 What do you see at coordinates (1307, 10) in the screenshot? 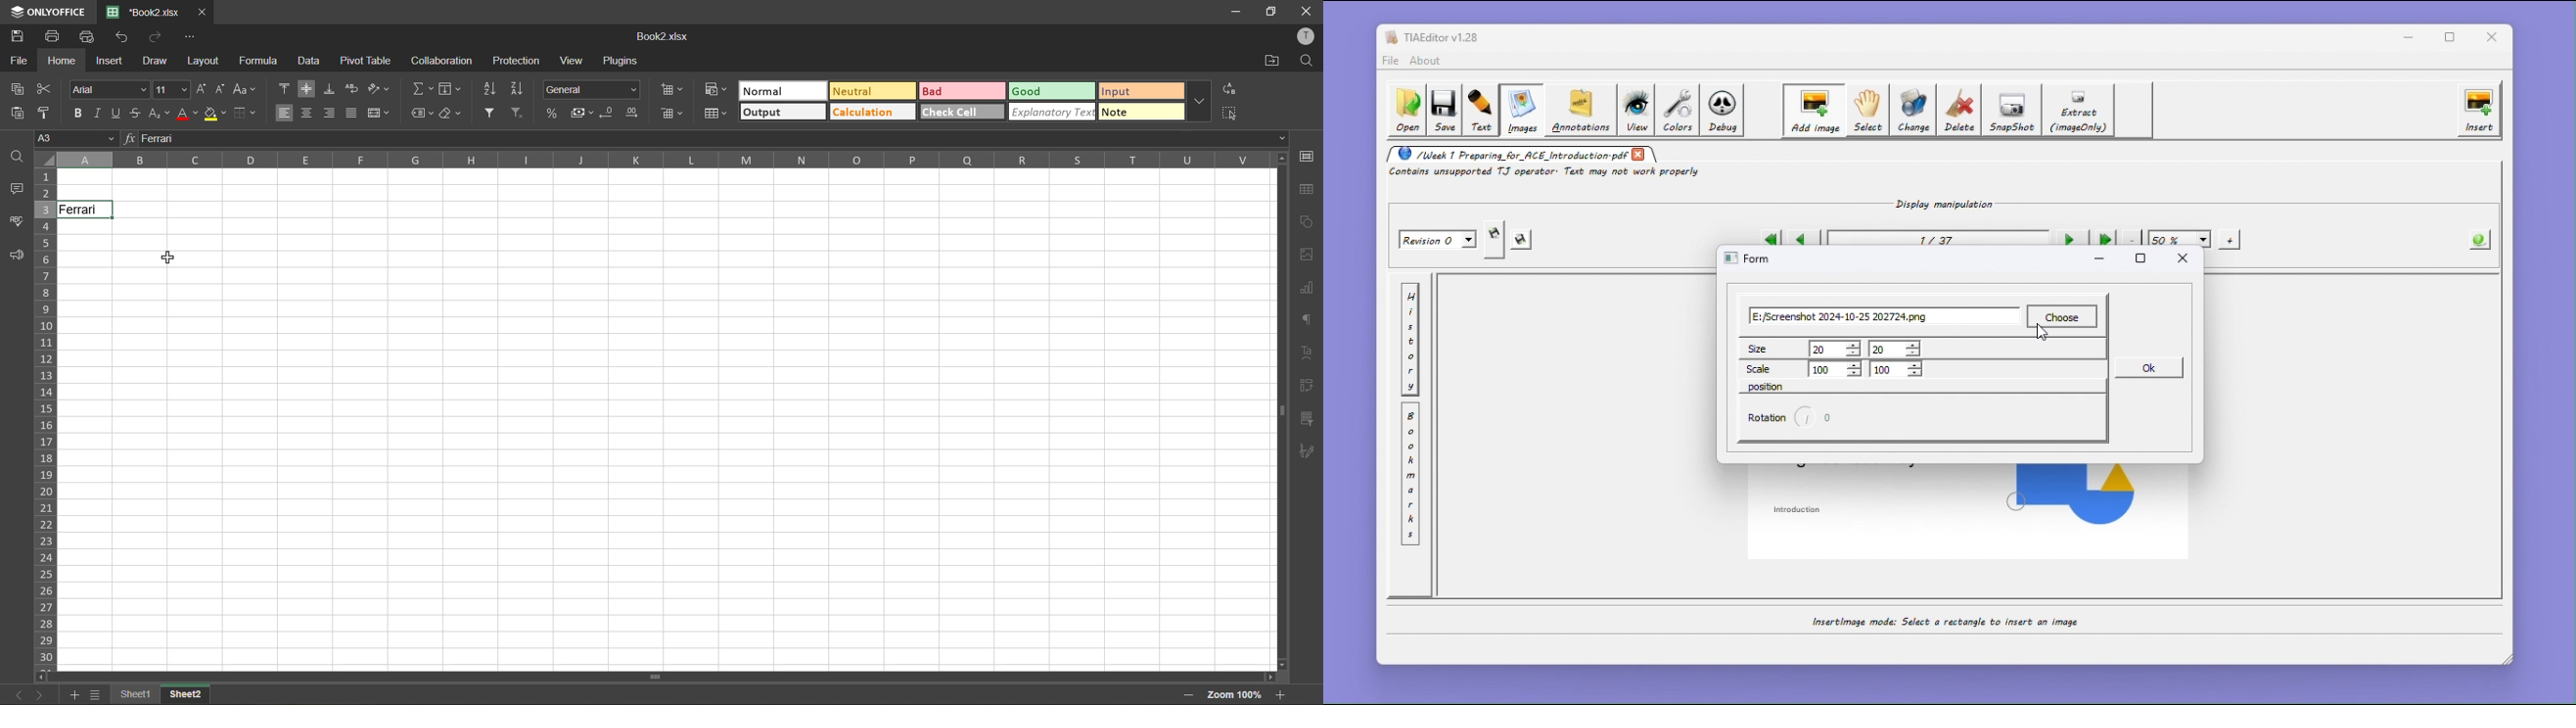
I see `close` at bounding box center [1307, 10].